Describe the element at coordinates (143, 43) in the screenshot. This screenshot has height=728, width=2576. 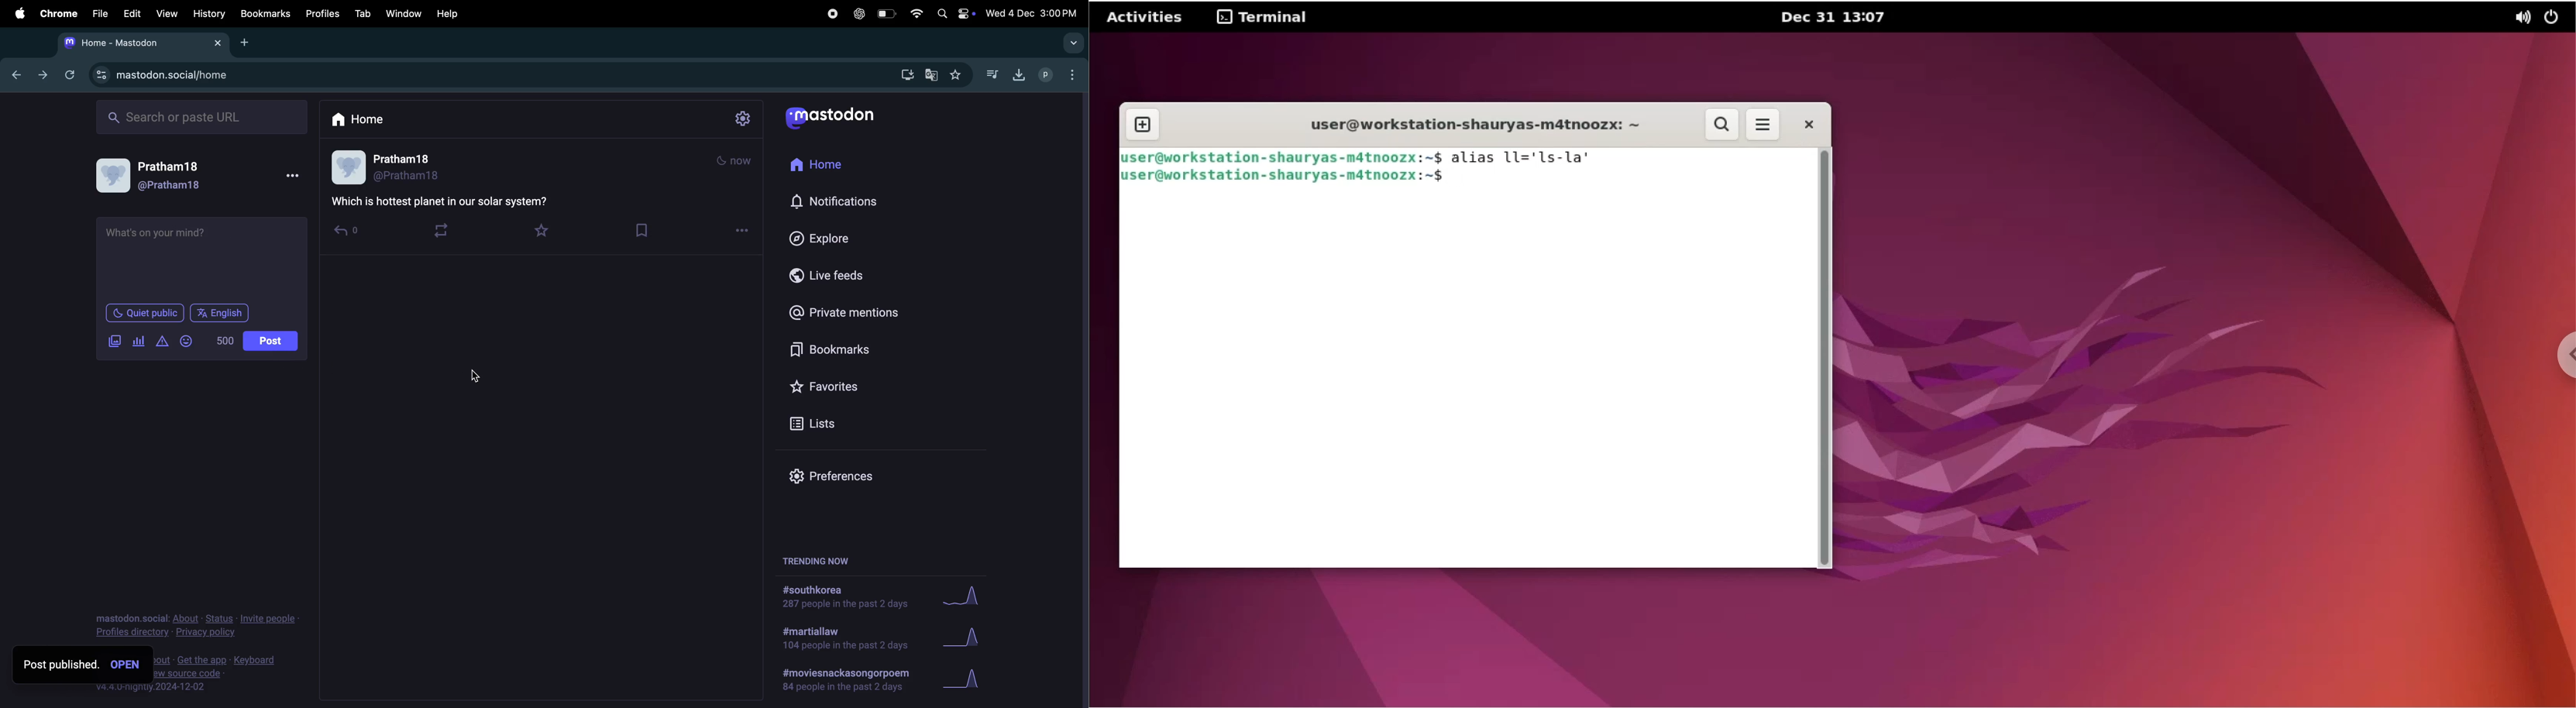
I see `mastodon home` at that location.